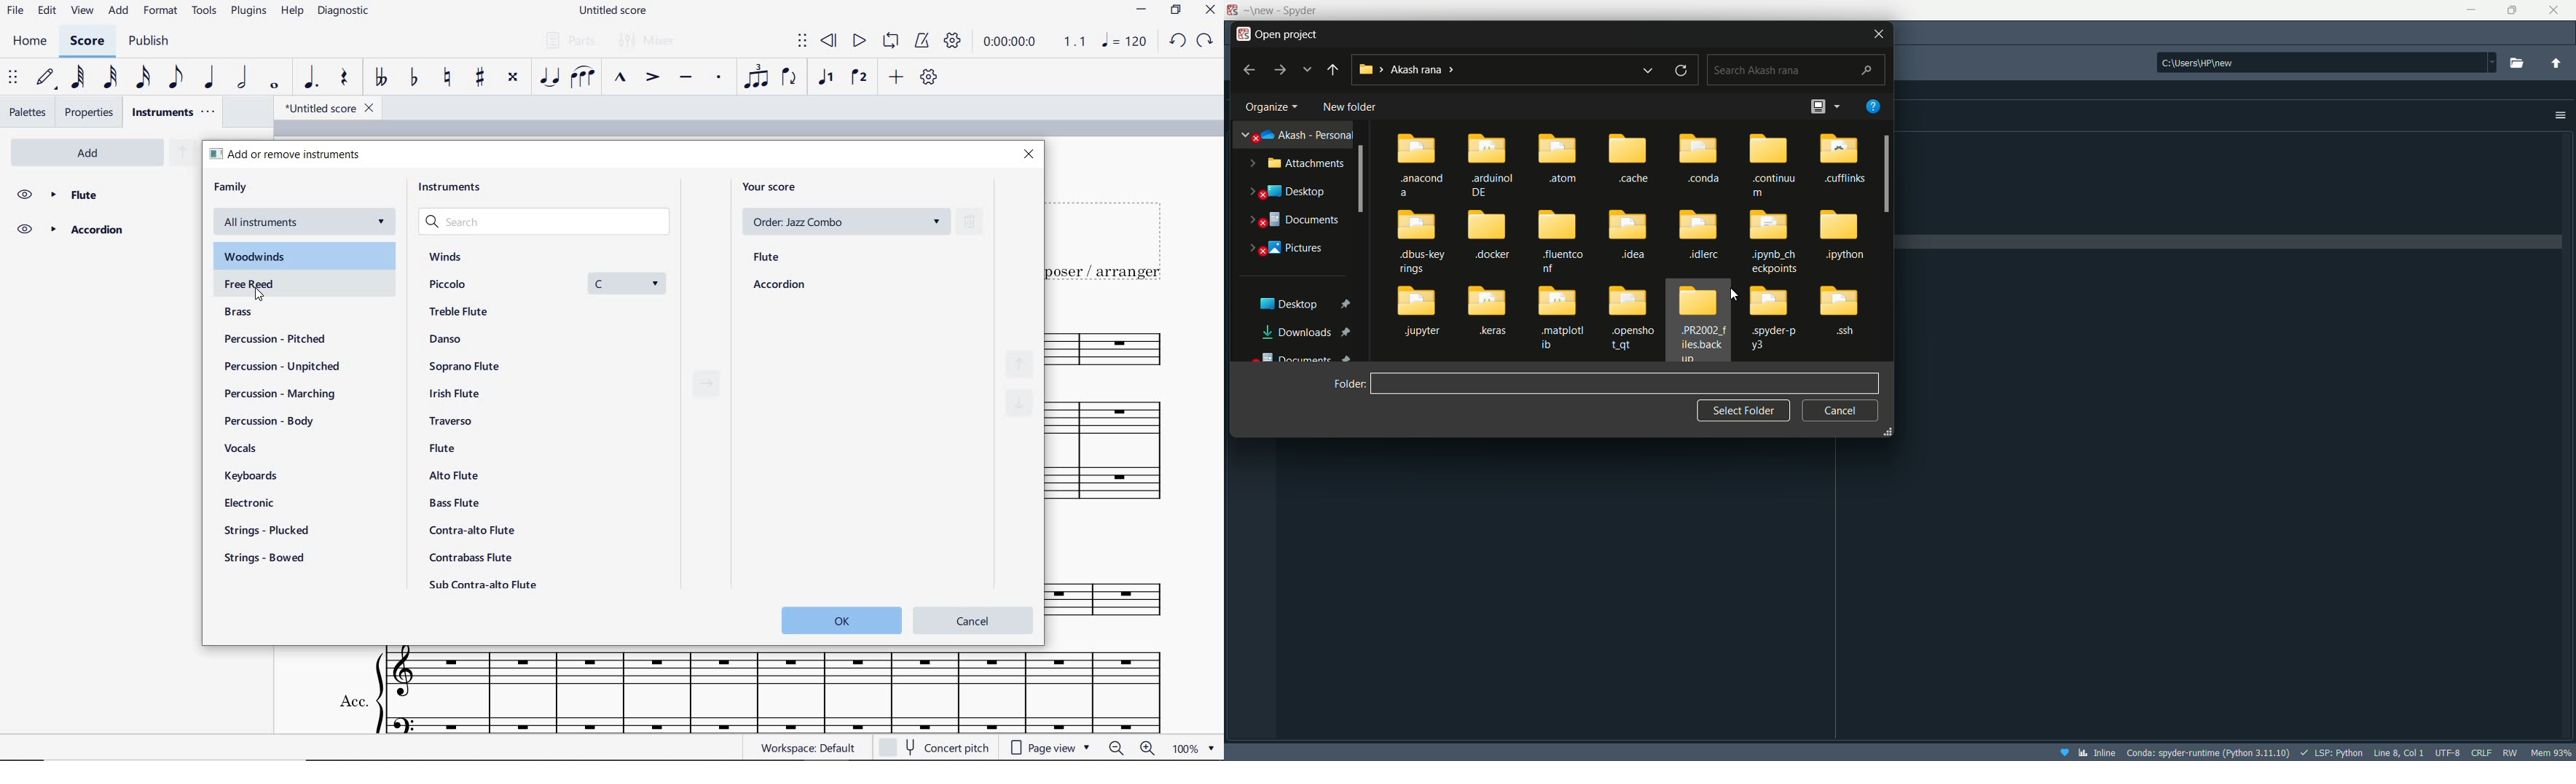 This screenshot has width=2576, height=784. What do you see at coordinates (1183, 749) in the screenshot?
I see `zoom factor` at bounding box center [1183, 749].